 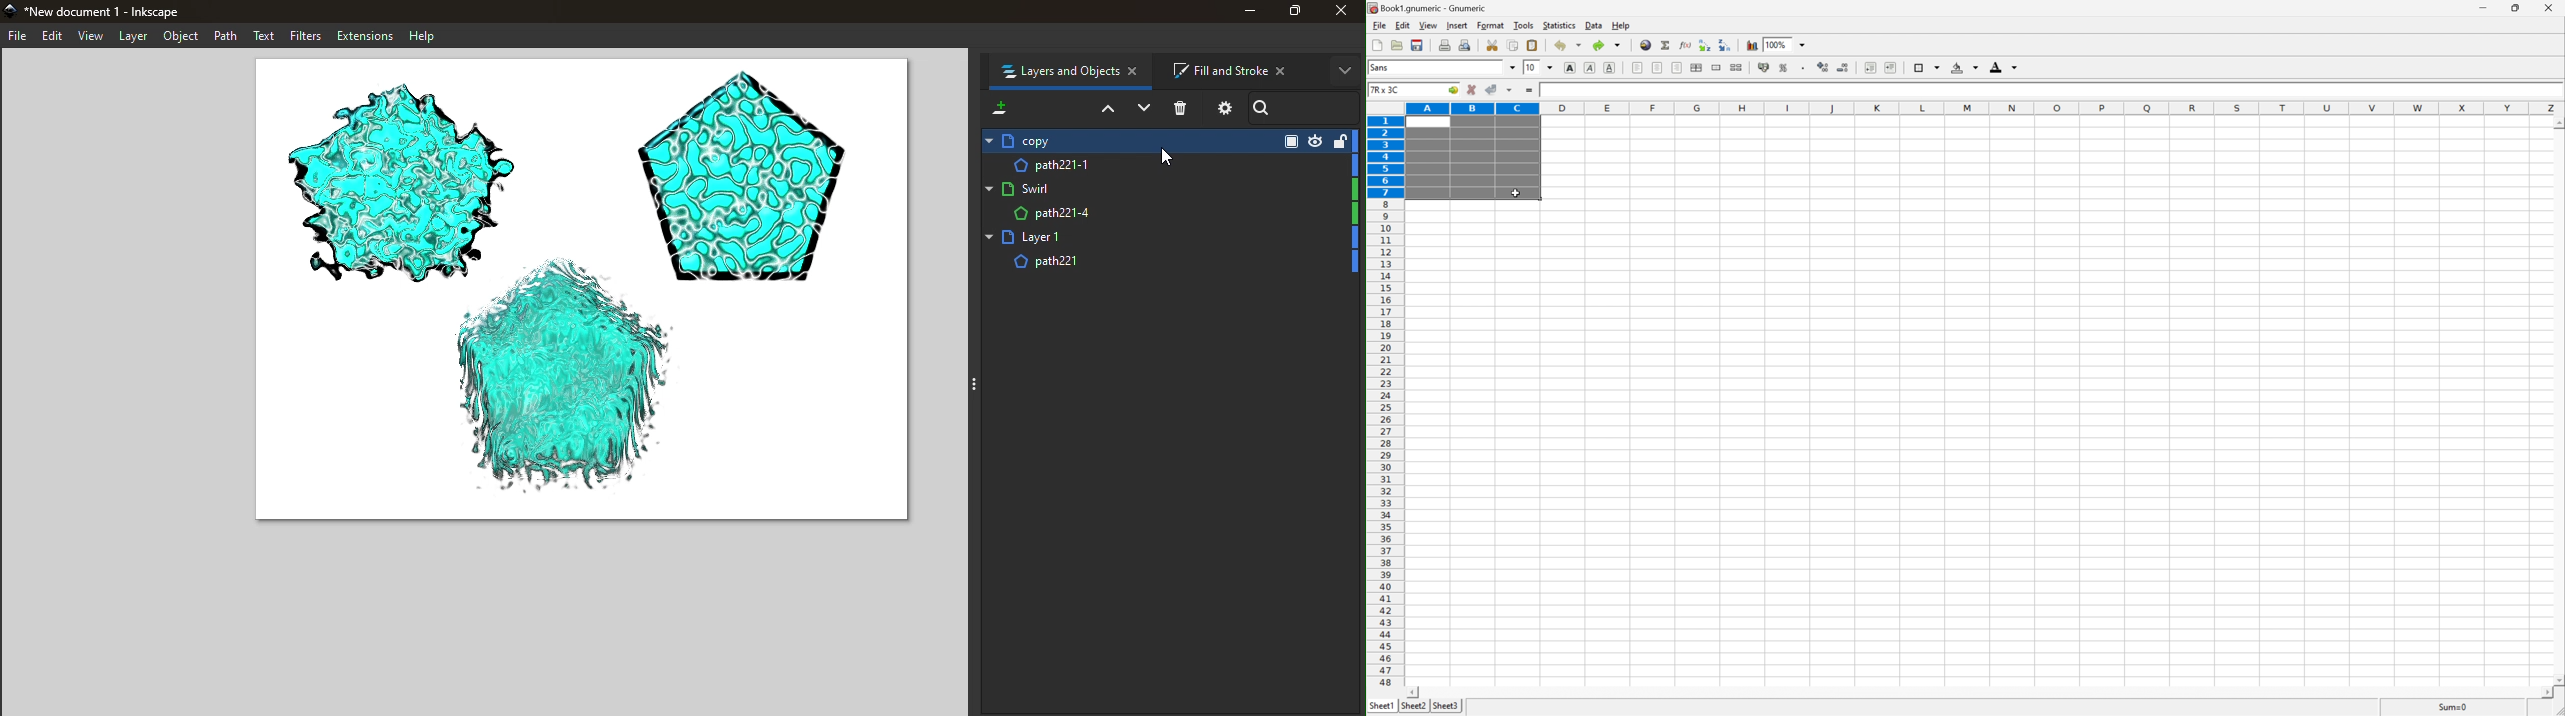 What do you see at coordinates (1611, 67) in the screenshot?
I see `underline` at bounding box center [1611, 67].